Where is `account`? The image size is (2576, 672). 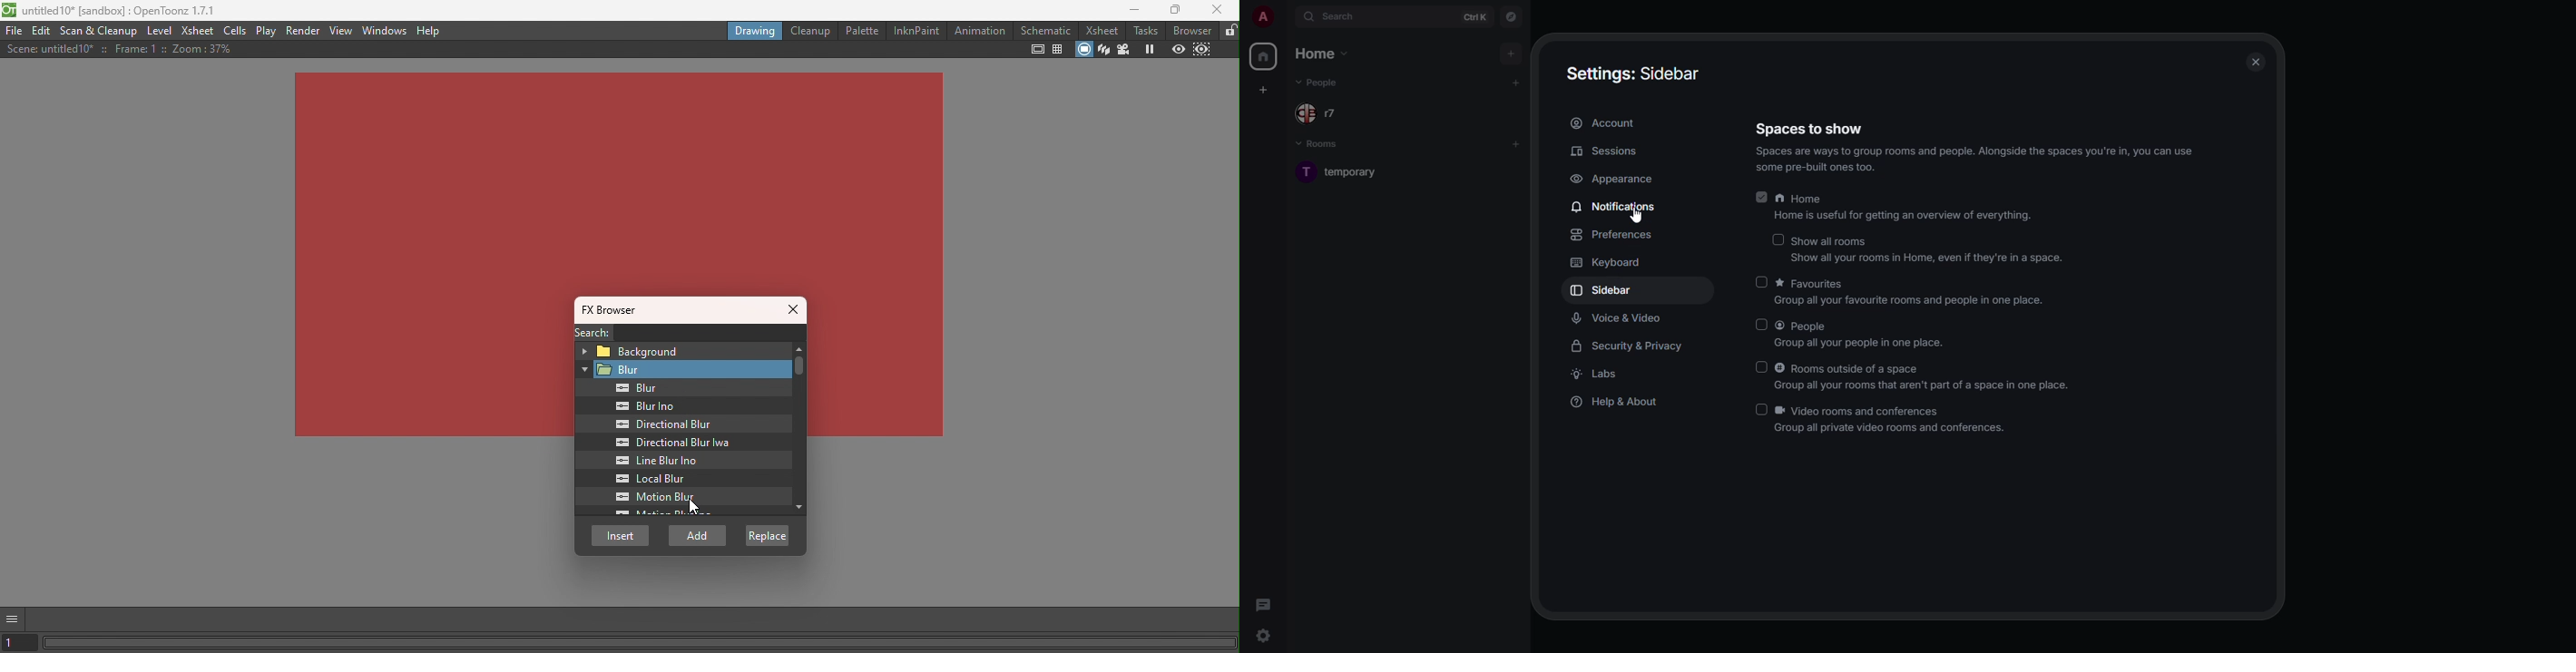
account is located at coordinates (1608, 123).